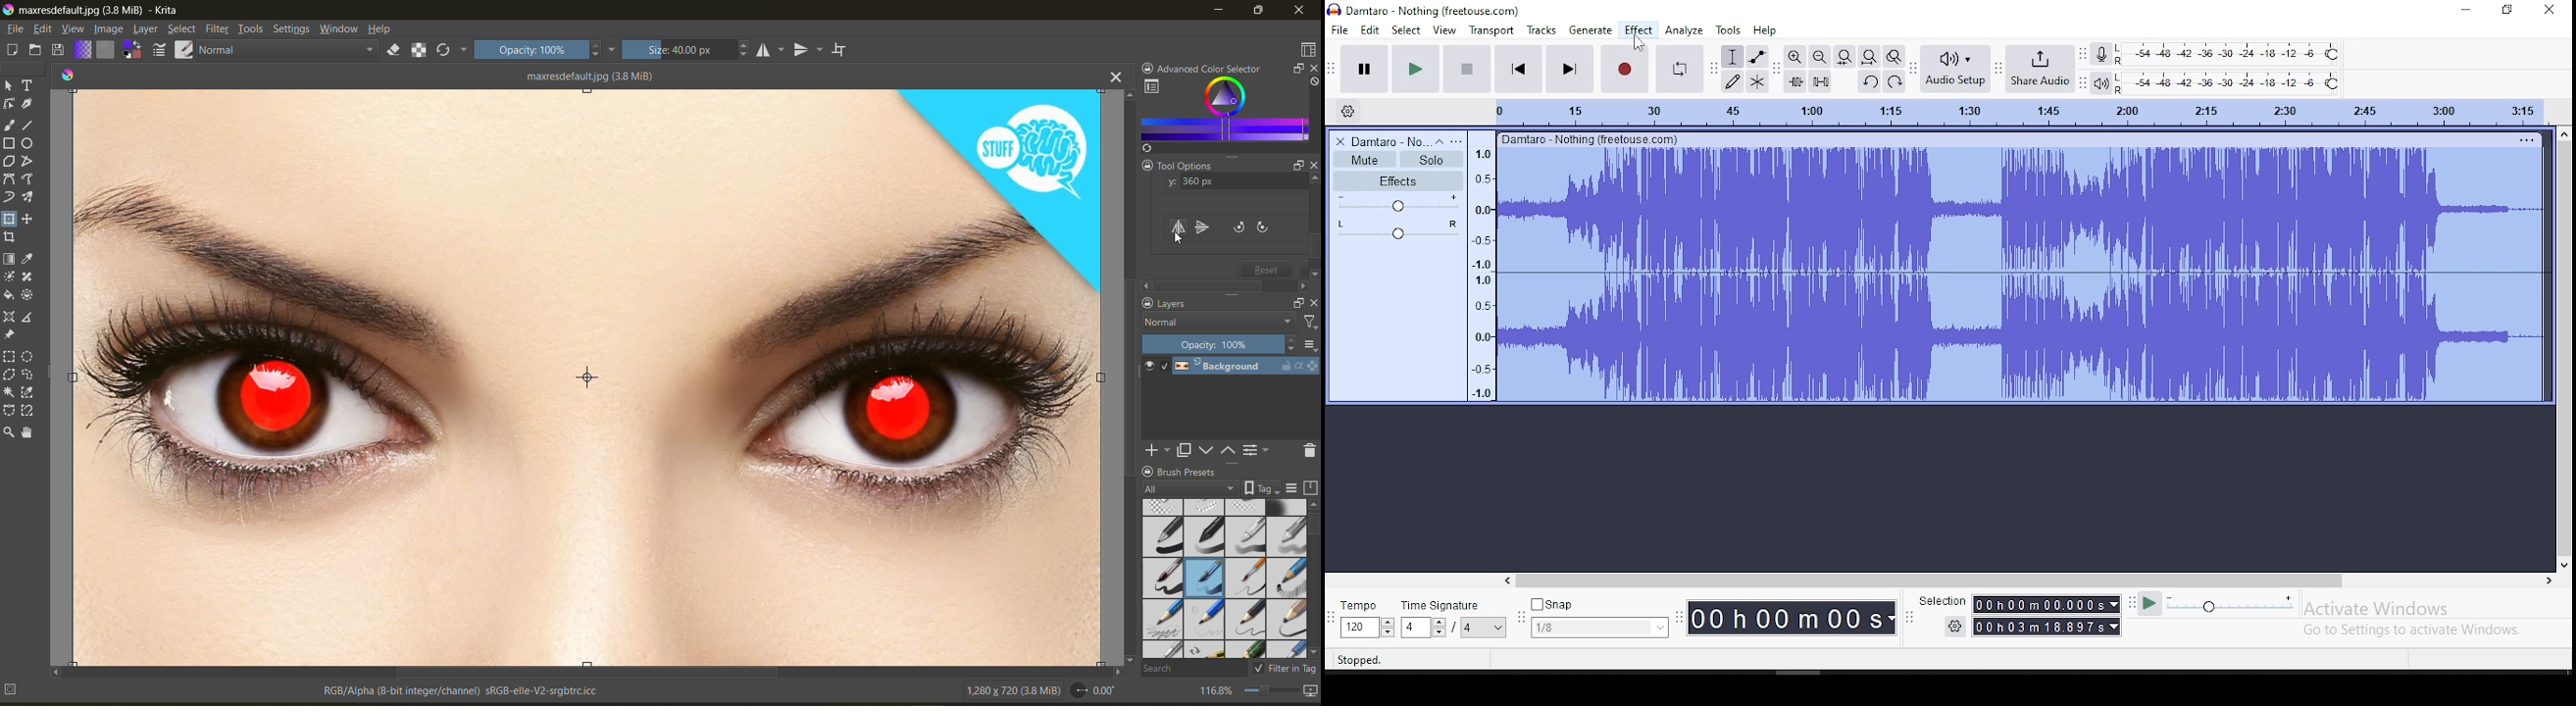 This screenshot has height=728, width=2576. Describe the element at coordinates (1186, 451) in the screenshot. I see `duplicate layer or mask` at that location.